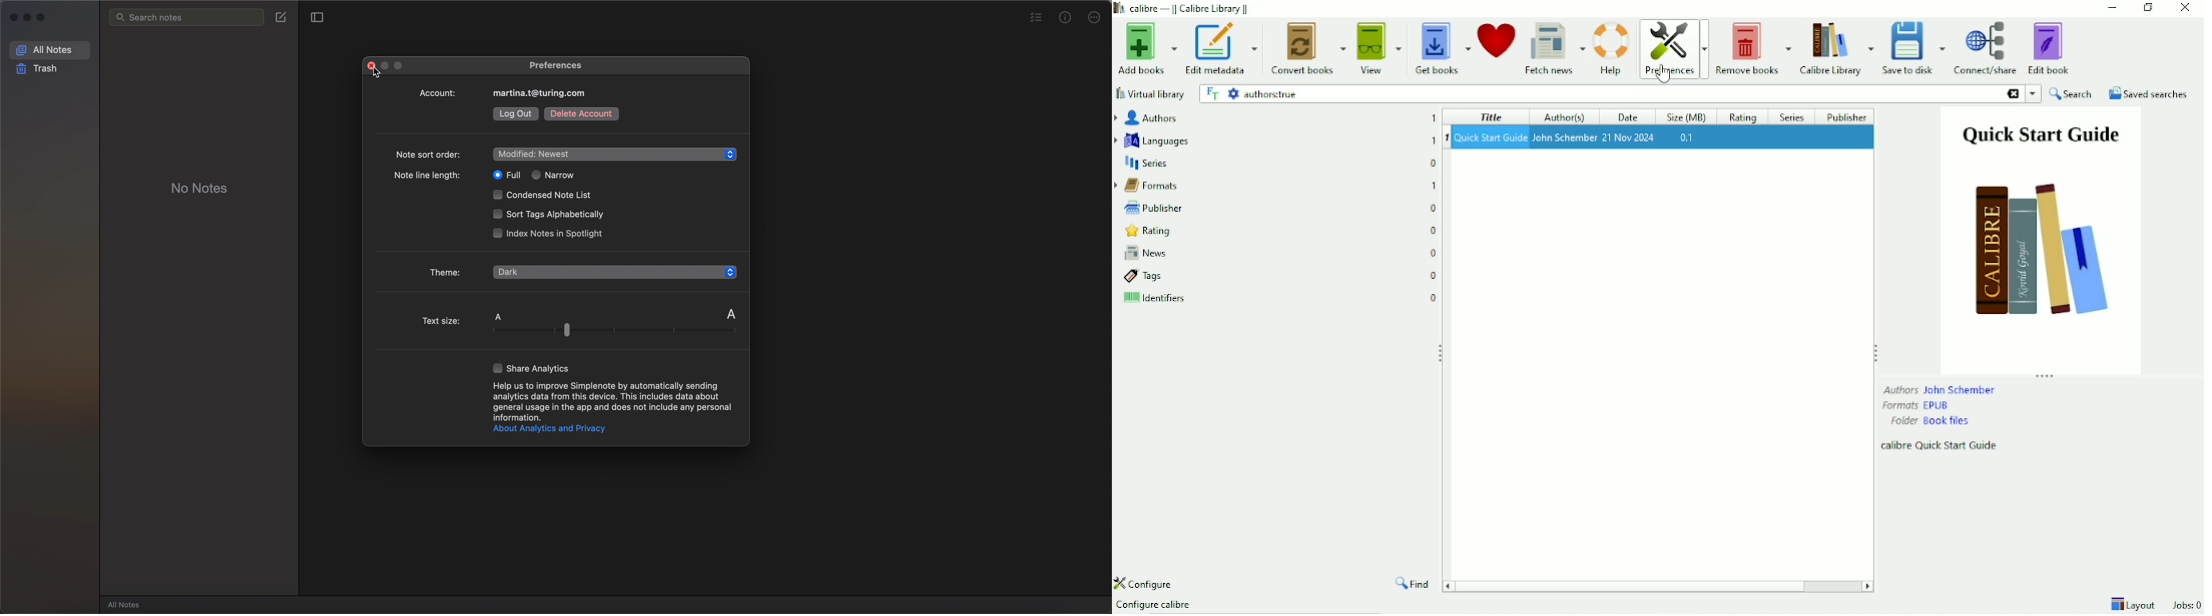 The width and height of the screenshot is (2212, 616). I want to click on Connect/share, so click(1985, 48).